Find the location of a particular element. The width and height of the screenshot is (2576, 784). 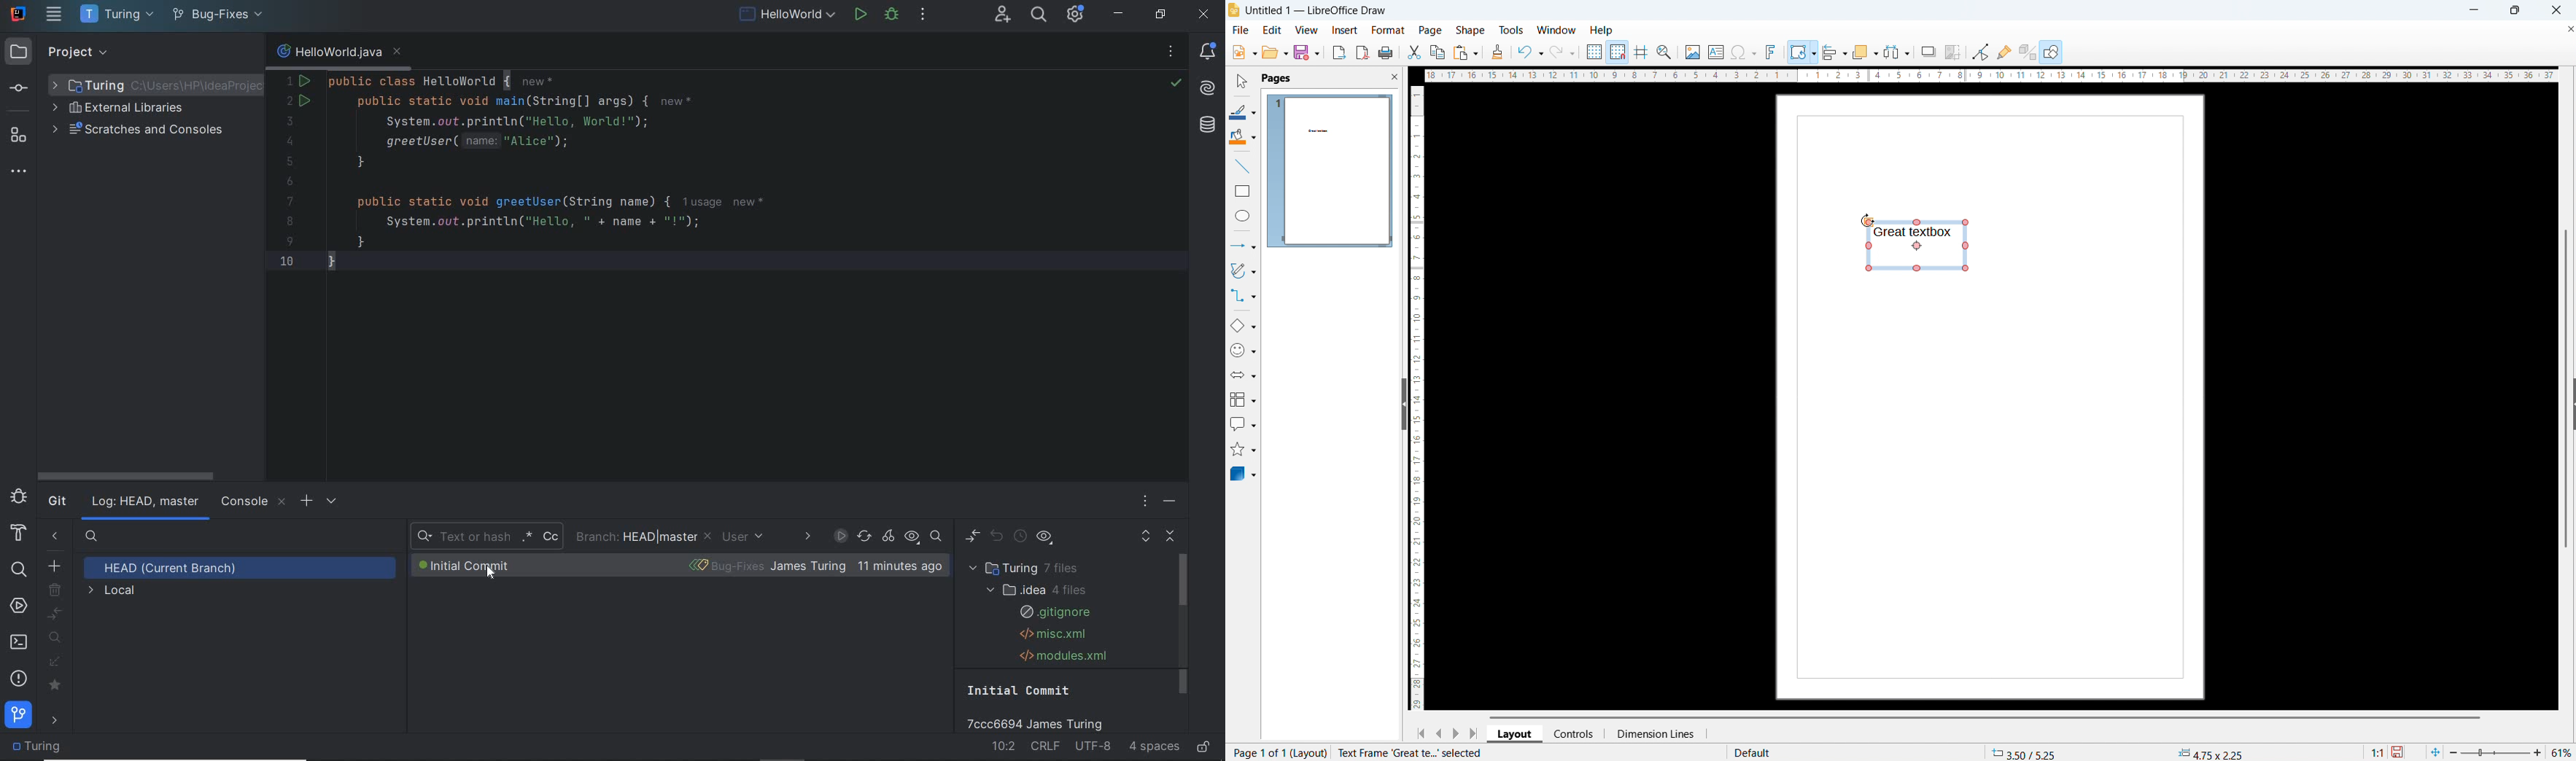

Close  is located at coordinates (2555, 10).